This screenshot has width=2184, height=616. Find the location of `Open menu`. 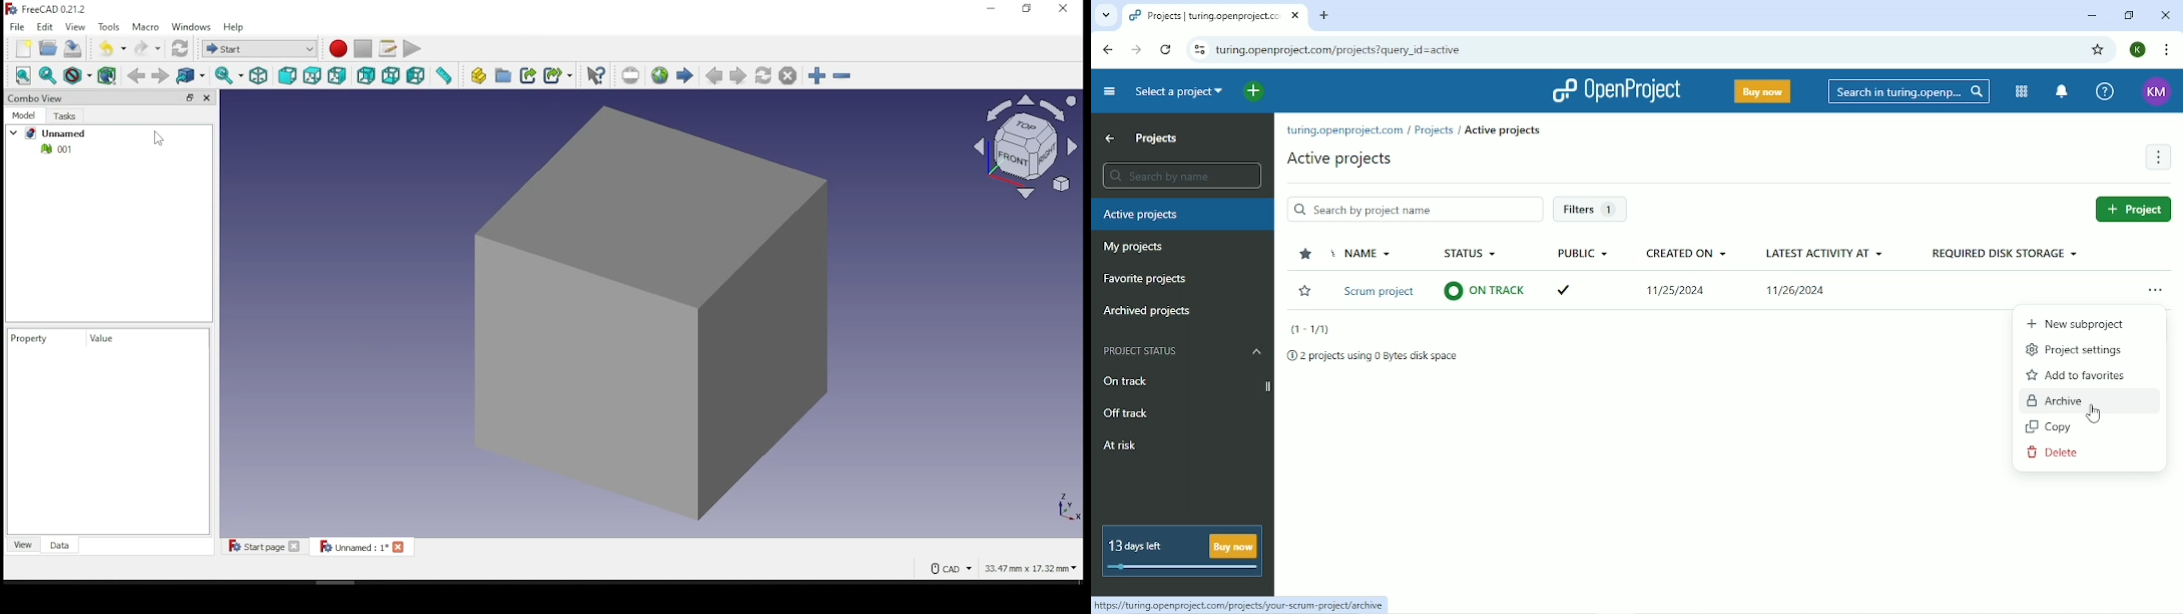

Open menu is located at coordinates (2156, 292).